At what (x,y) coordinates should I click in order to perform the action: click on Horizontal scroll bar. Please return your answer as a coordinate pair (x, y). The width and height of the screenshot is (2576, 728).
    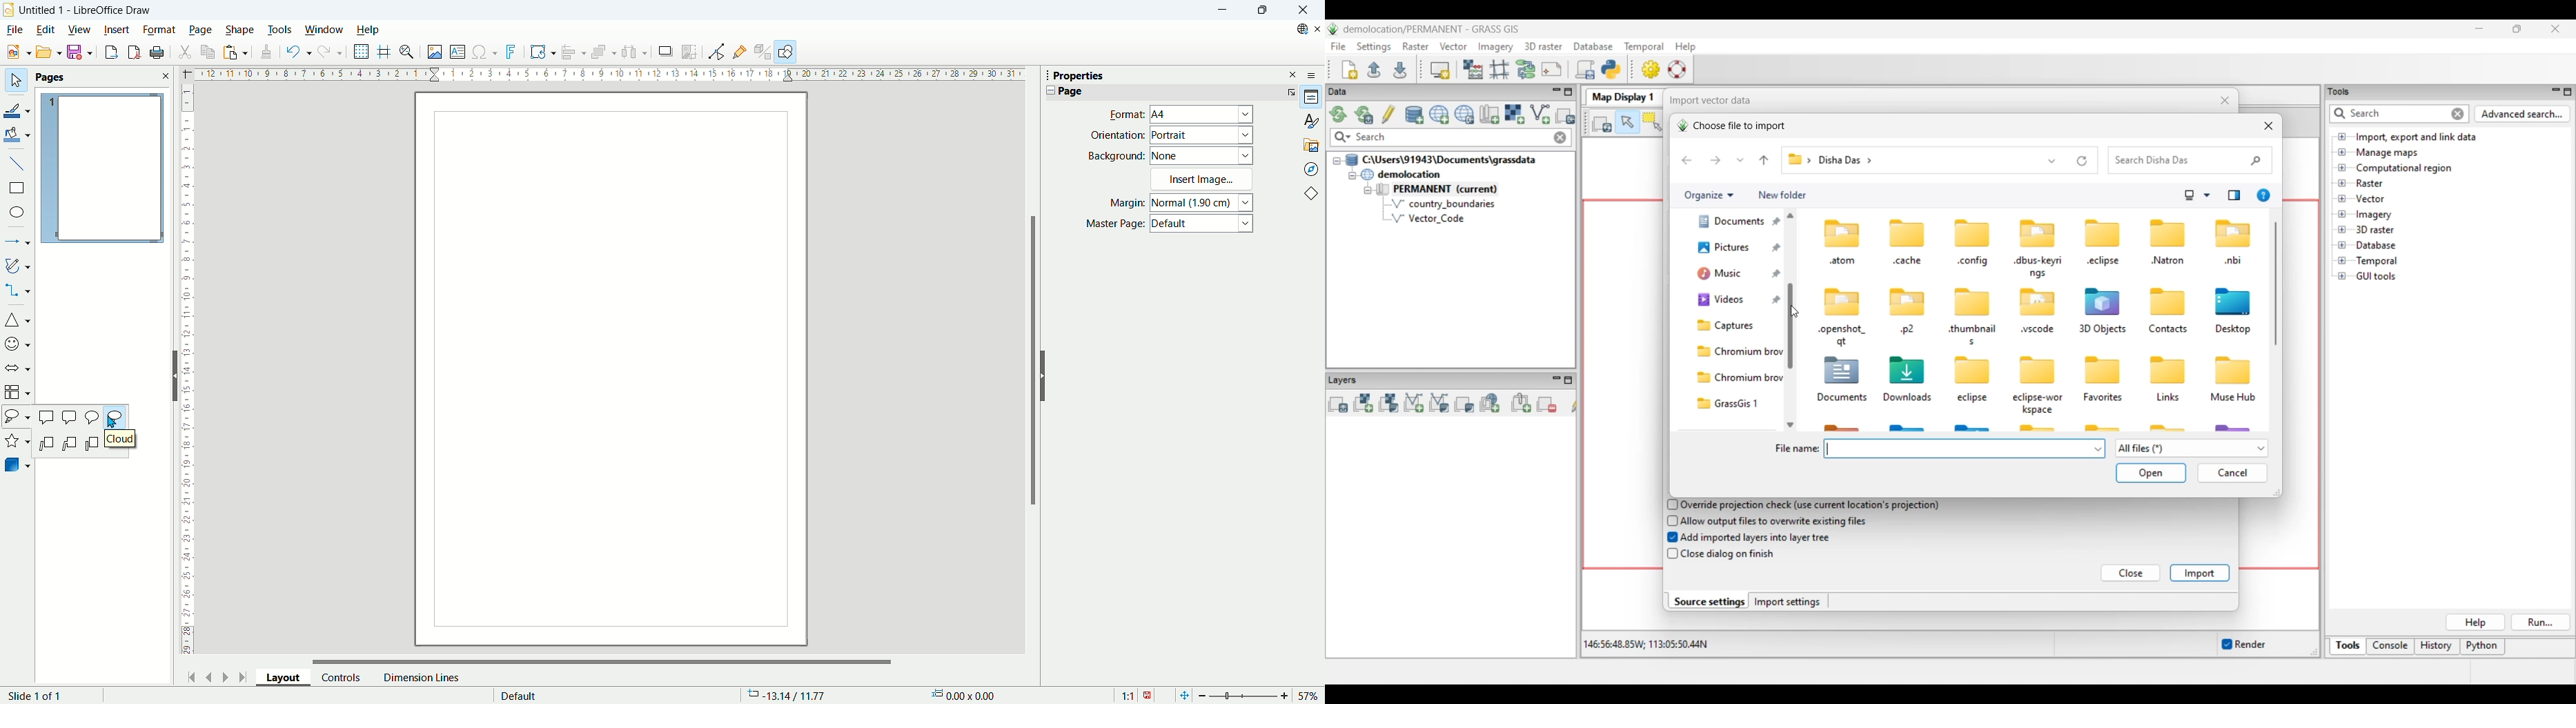
    Looking at the image, I should click on (603, 658).